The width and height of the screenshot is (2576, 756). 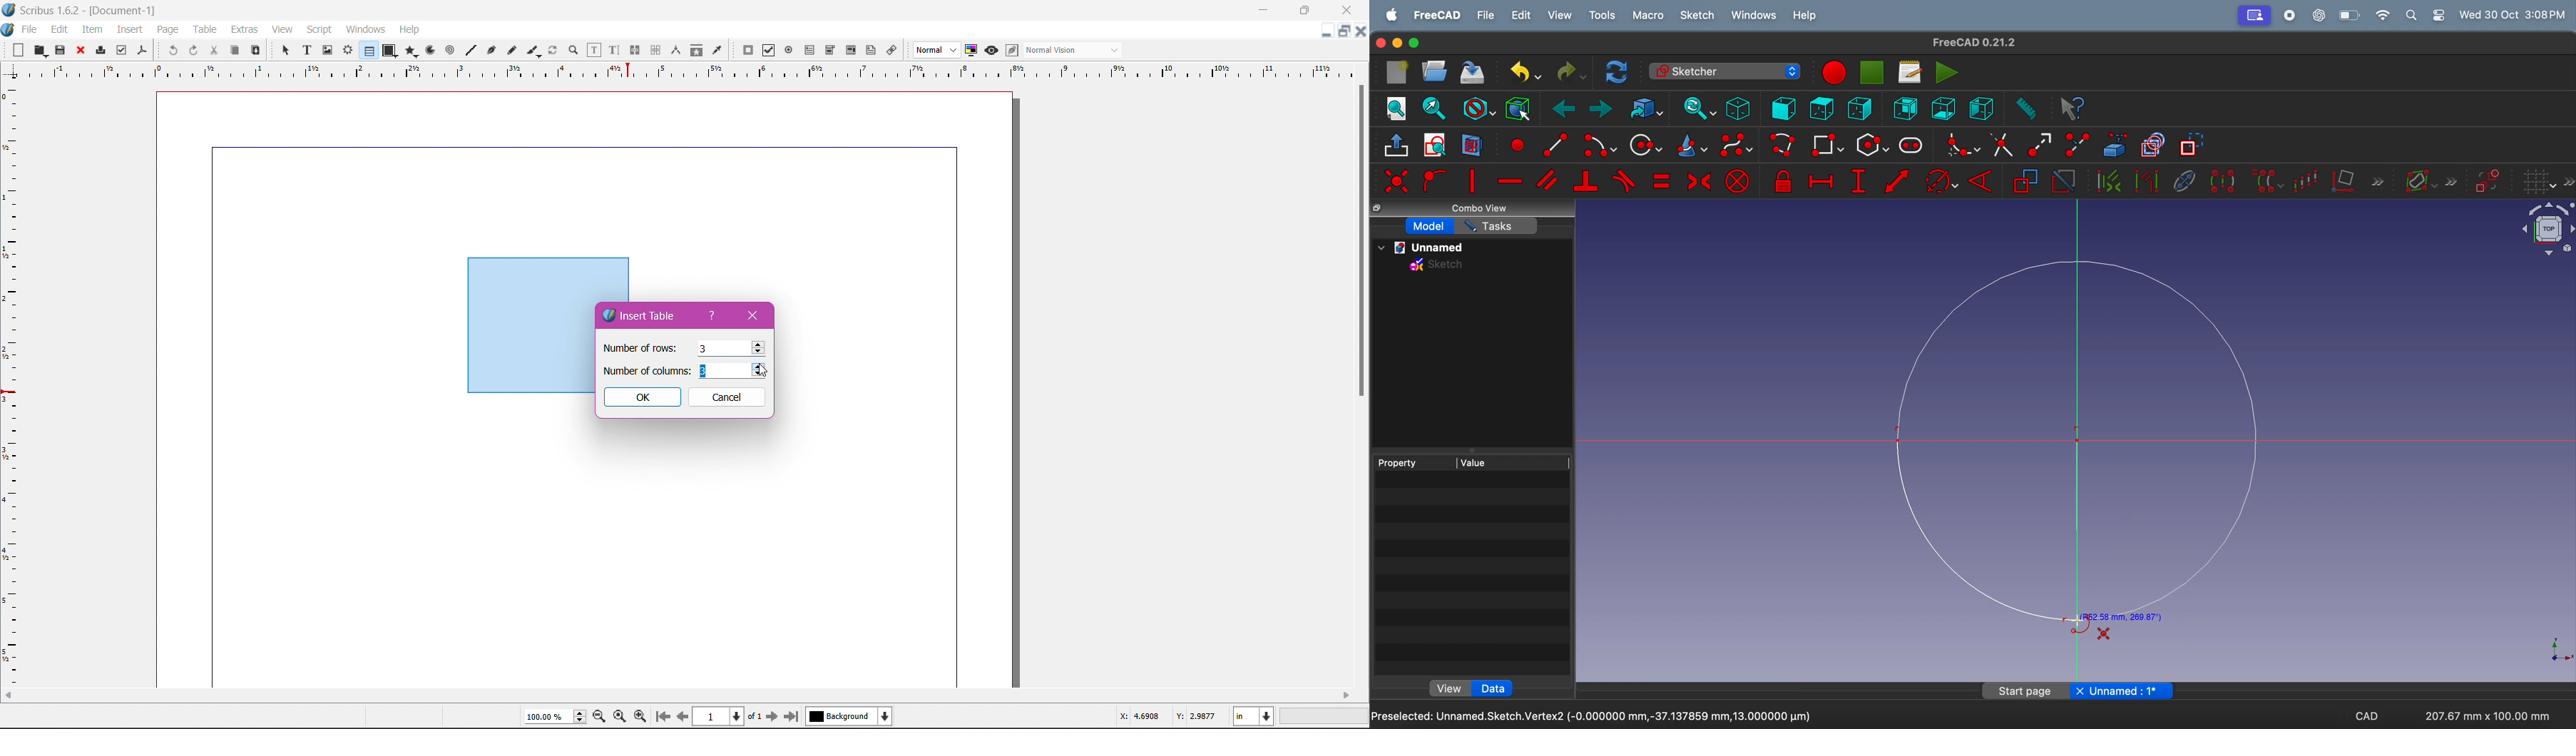 What do you see at coordinates (409, 50) in the screenshot?
I see `Polygon` at bounding box center [409, 50].